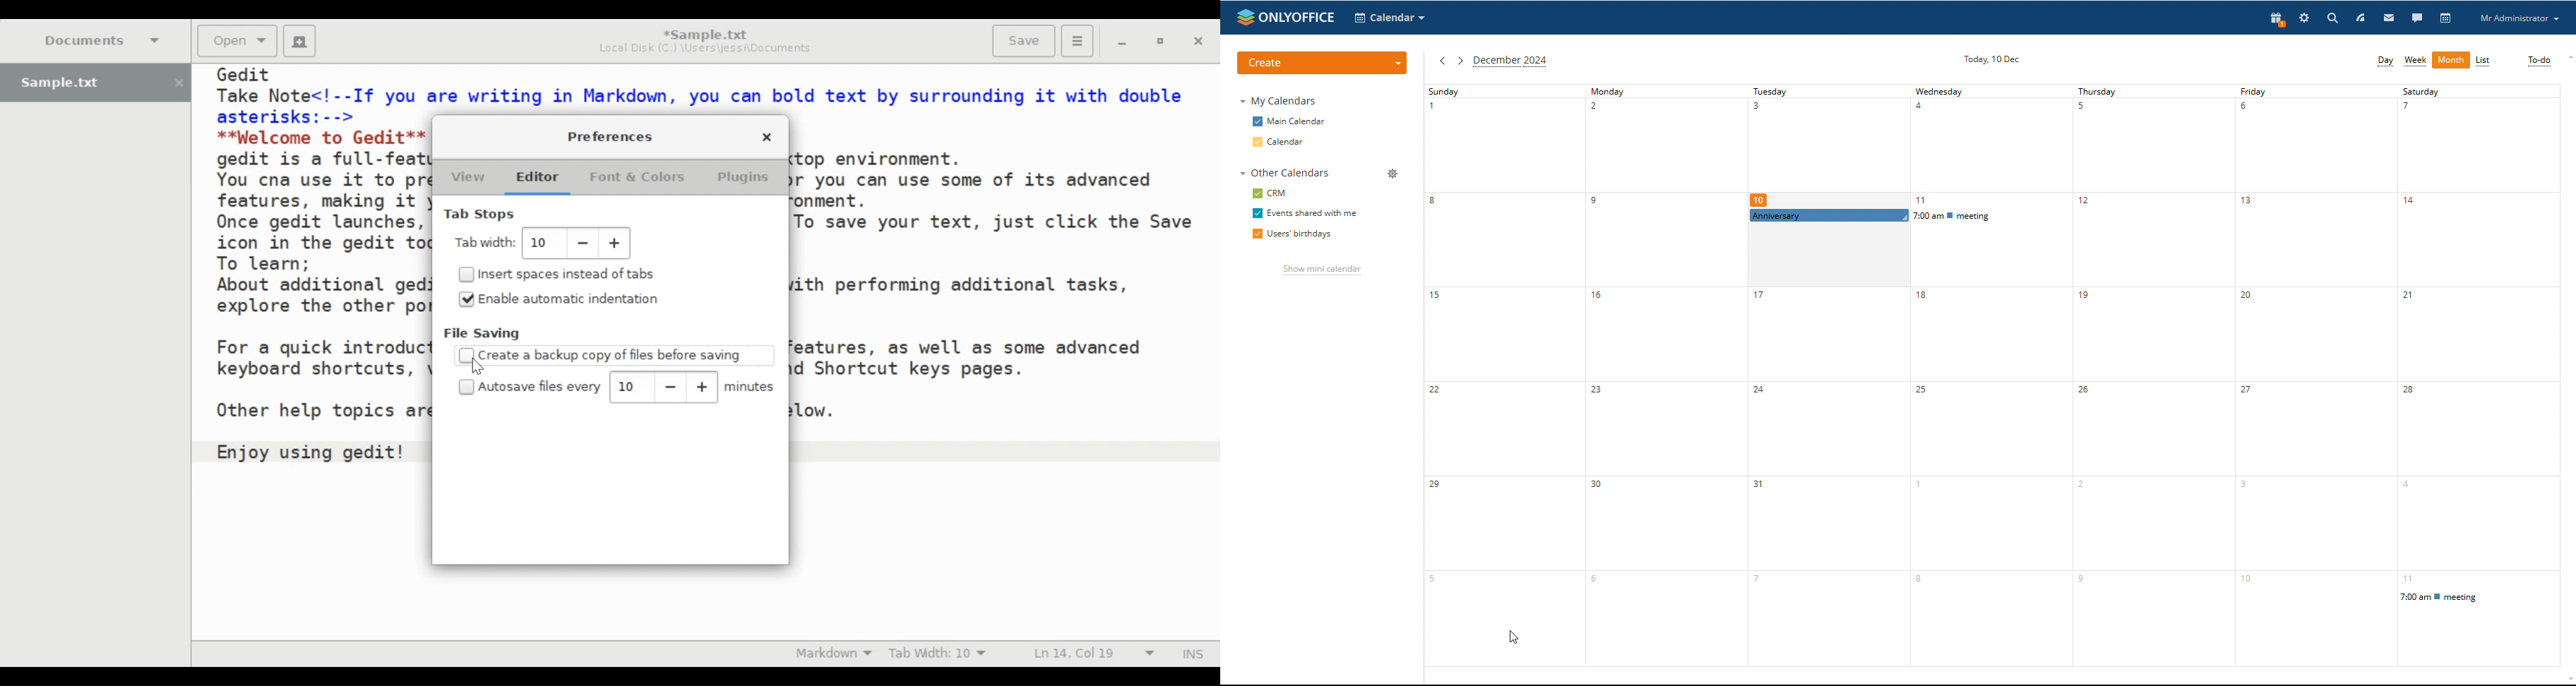  Describe the element at coordinates (1077, 39) in the screenshot. I see `Application menu` at that location.